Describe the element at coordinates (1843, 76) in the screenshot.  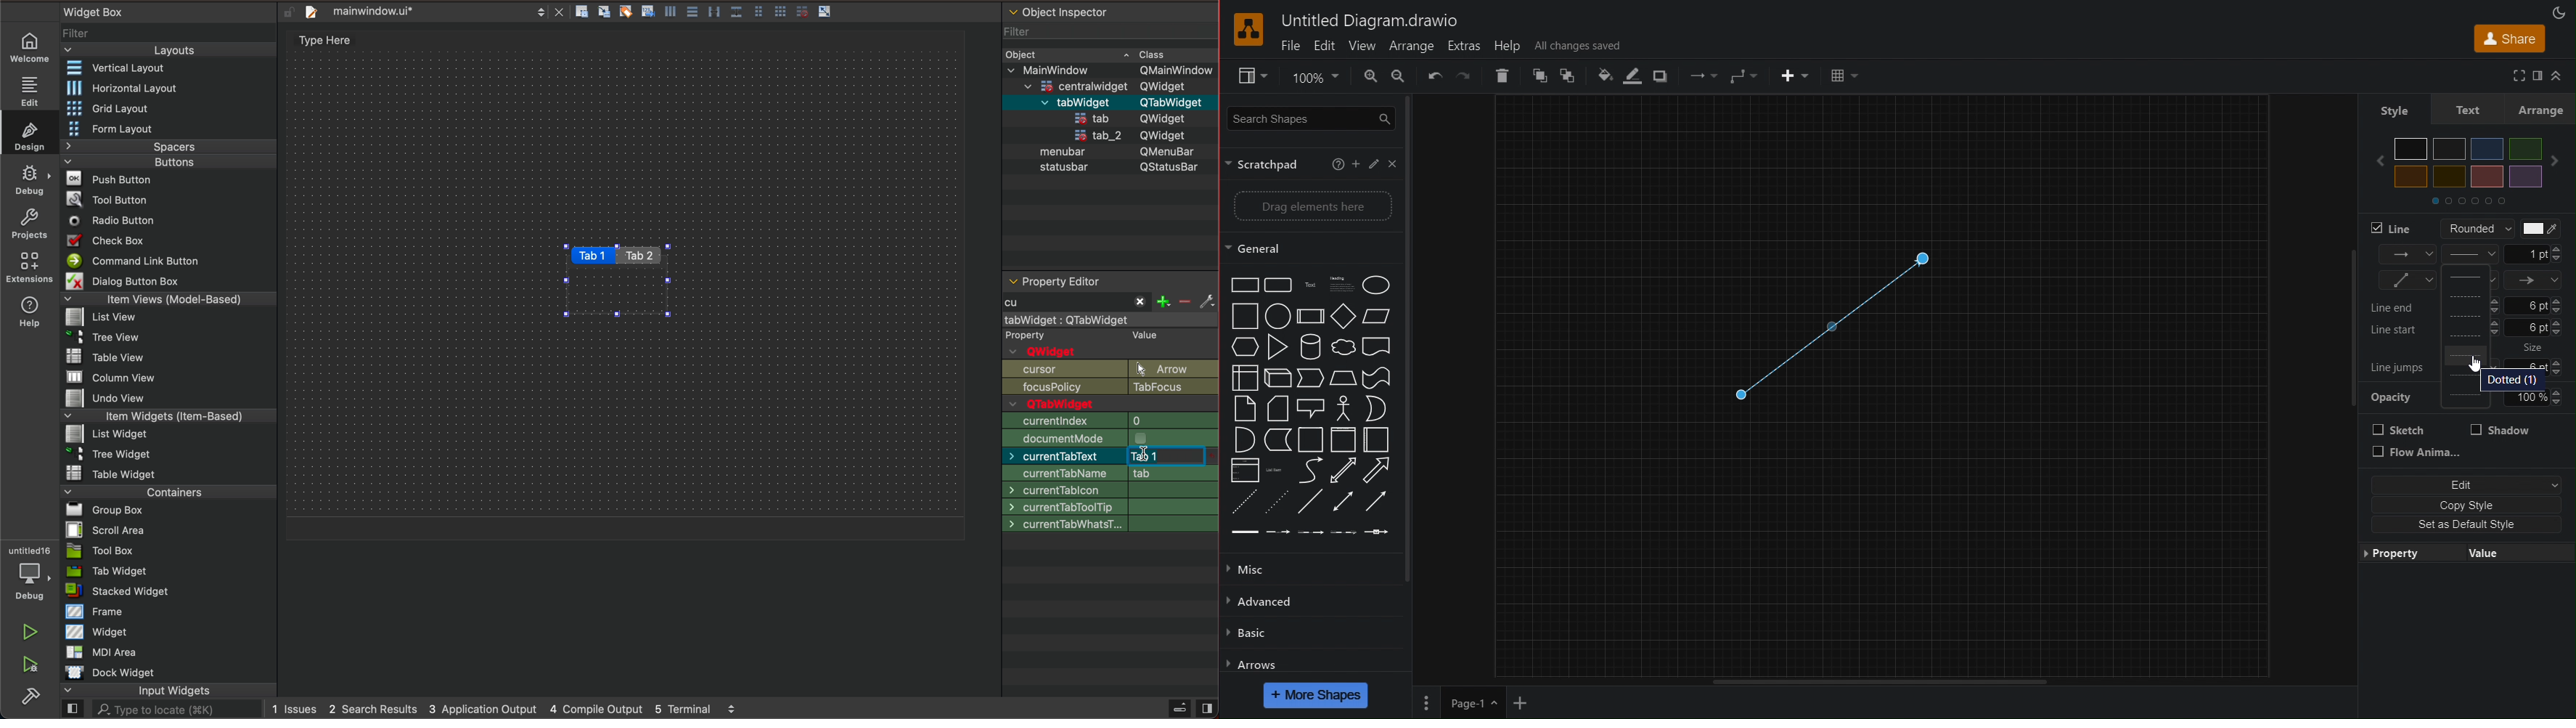
I see `Table` at that location.